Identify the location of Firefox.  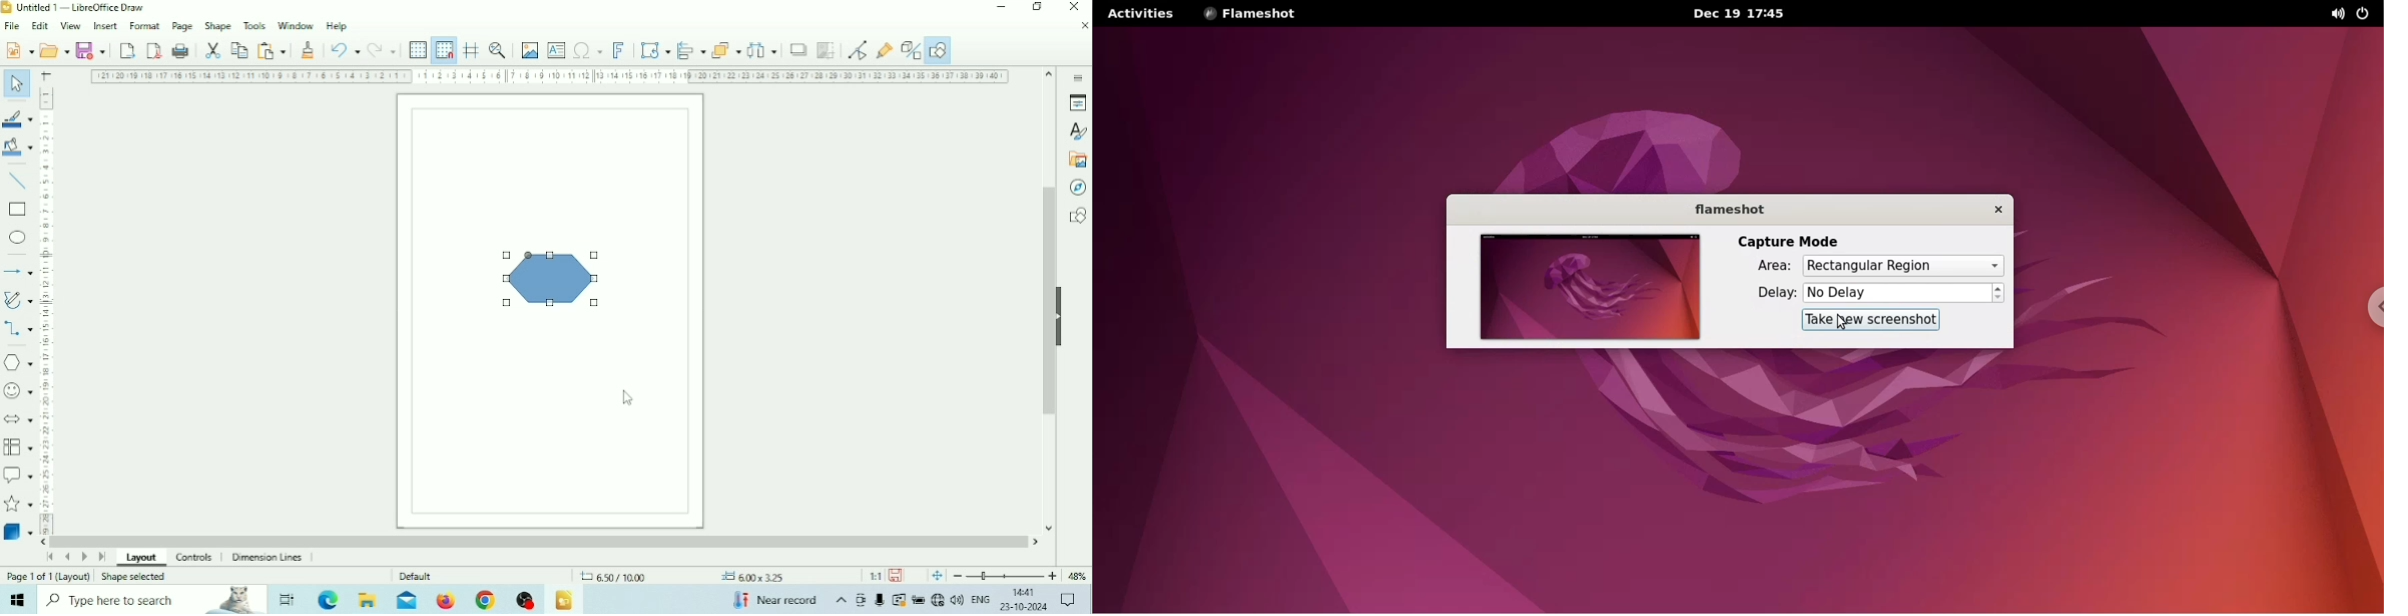
(446, 600).